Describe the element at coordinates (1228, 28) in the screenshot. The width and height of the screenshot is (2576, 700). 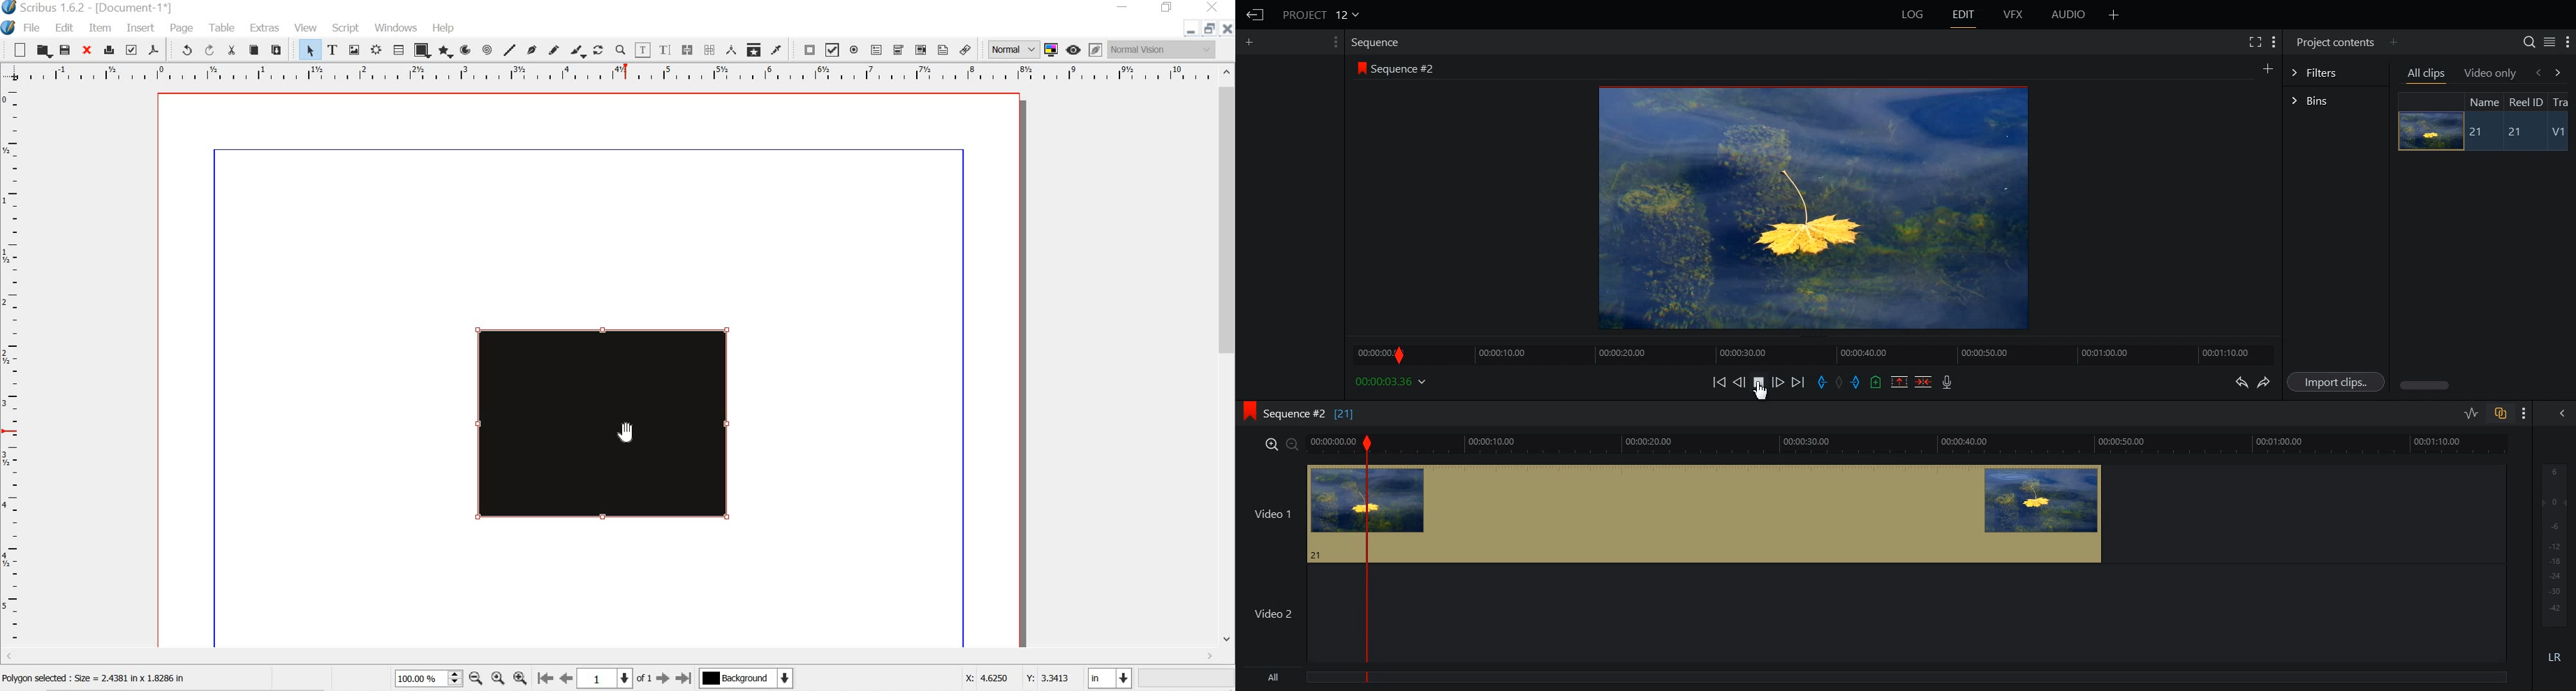
I see `close doc` at that location.